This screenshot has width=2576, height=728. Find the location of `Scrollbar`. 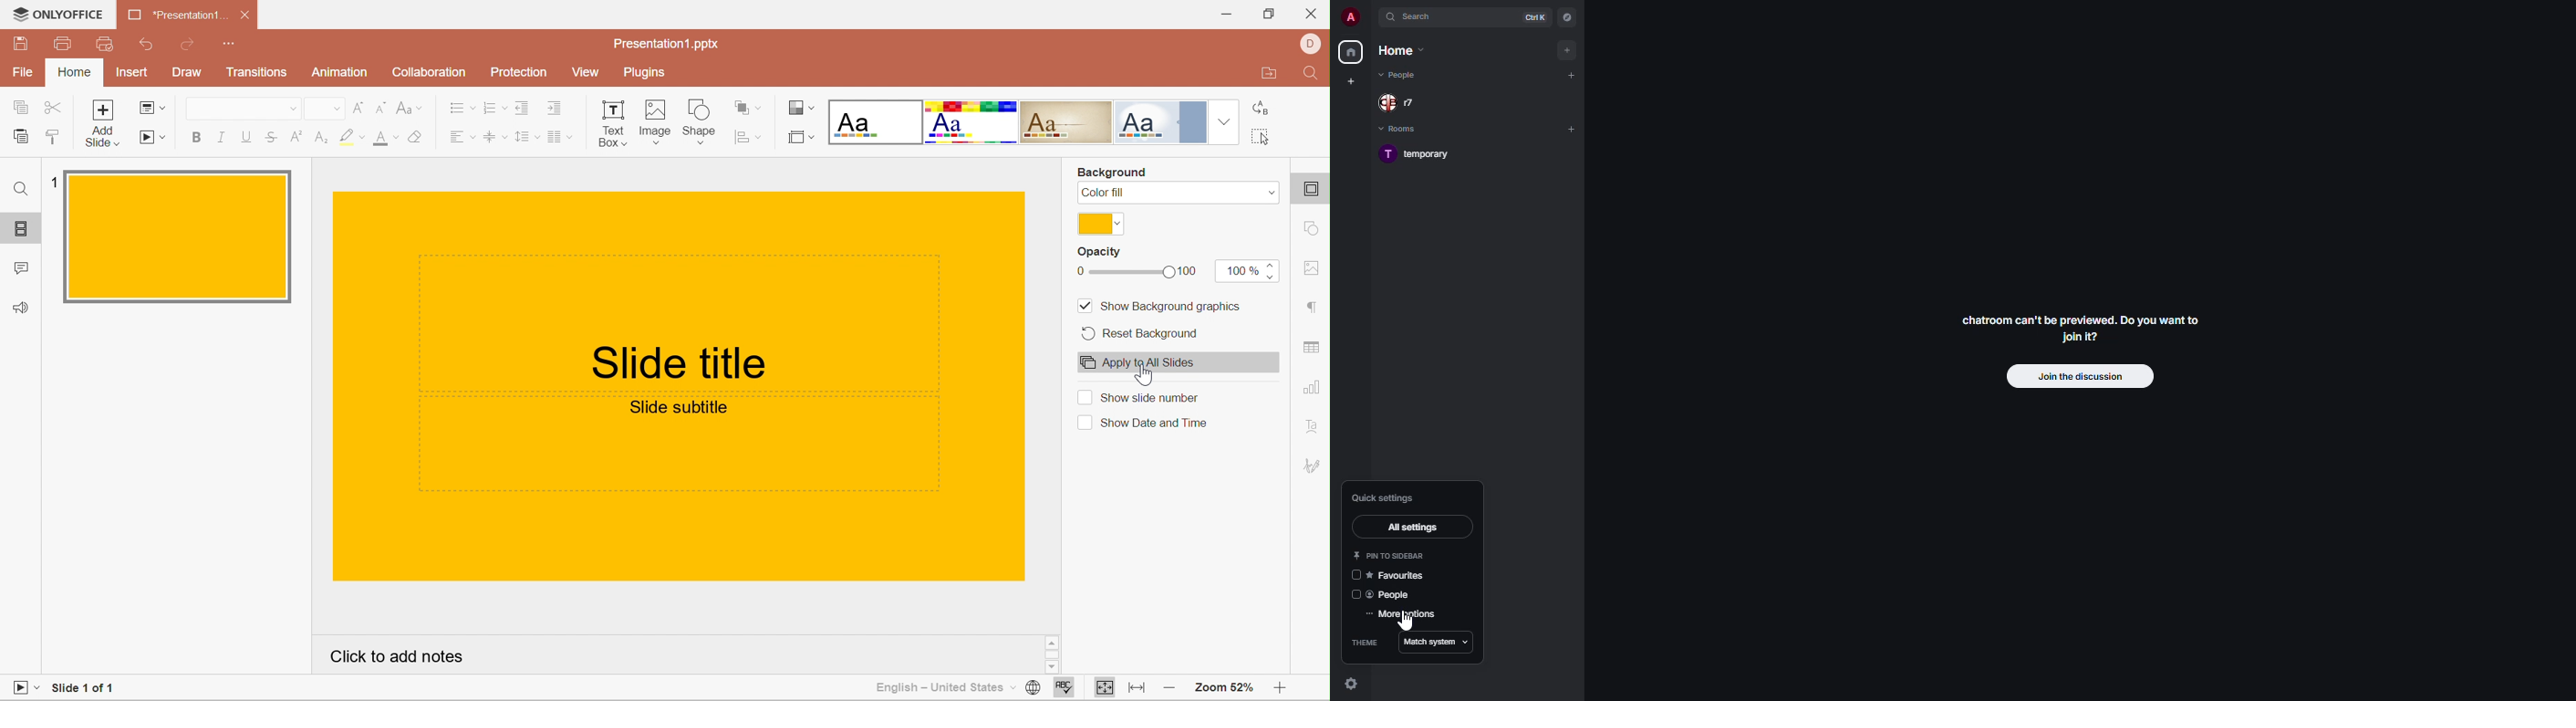

Scrollbar is located at coordinates (1052, 652).